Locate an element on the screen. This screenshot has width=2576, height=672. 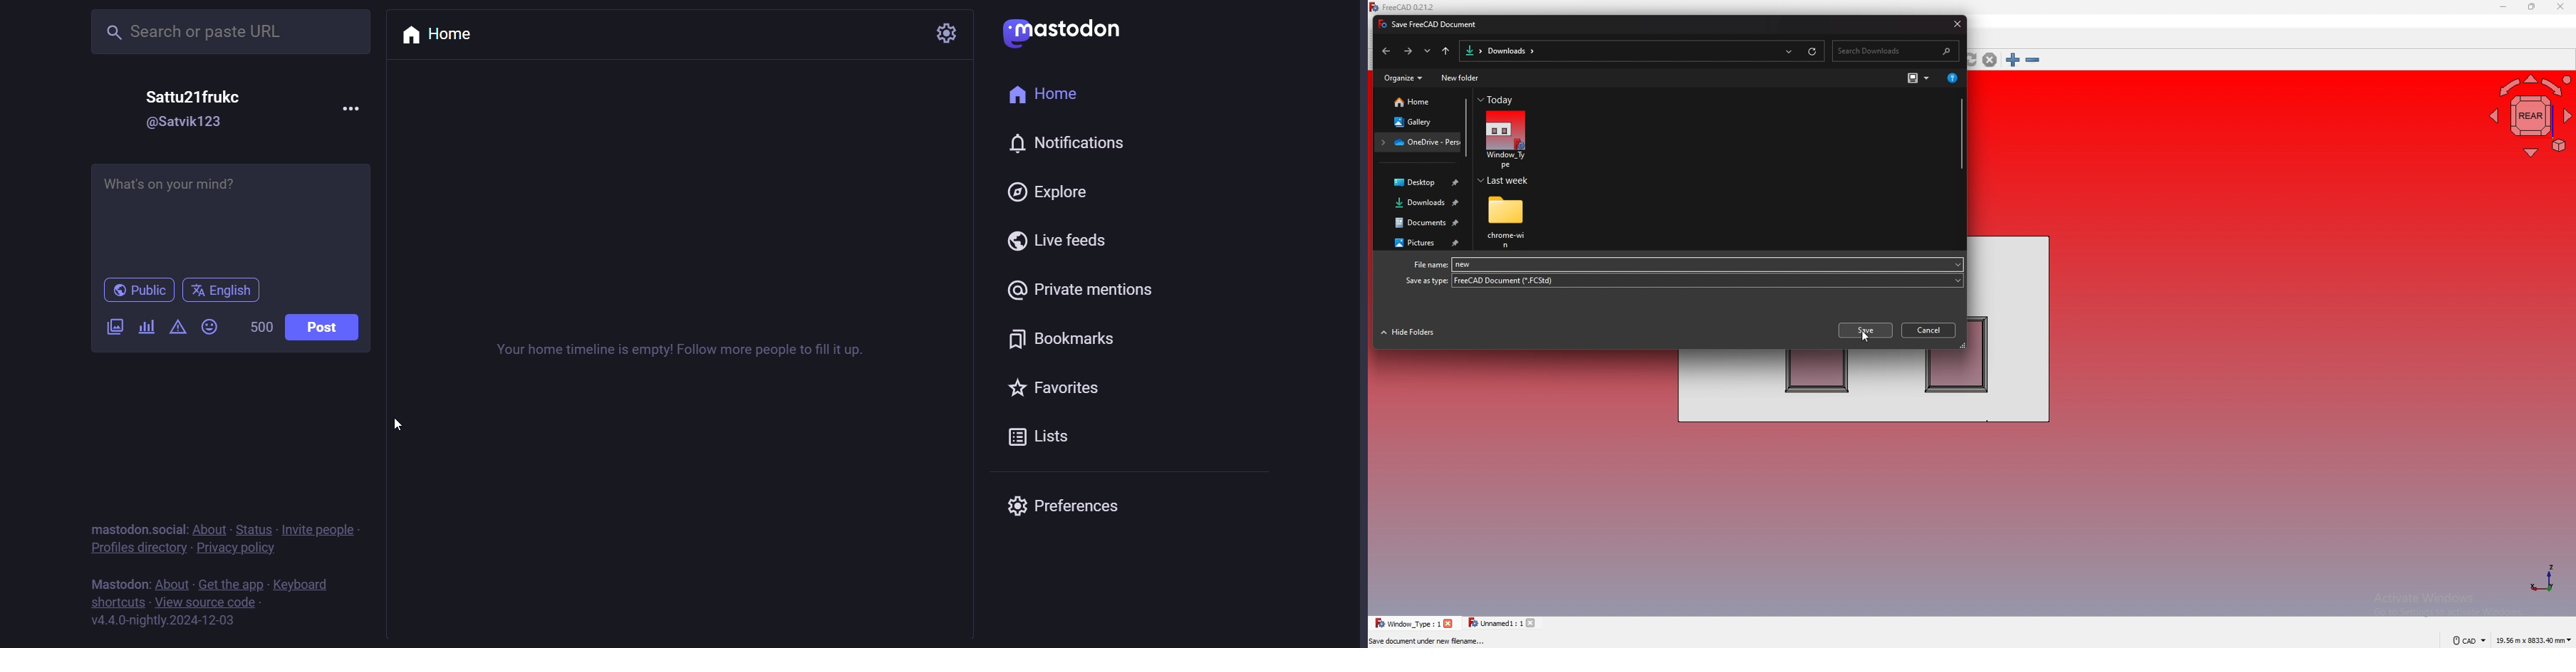
today is located at coordinates (1499, 101).